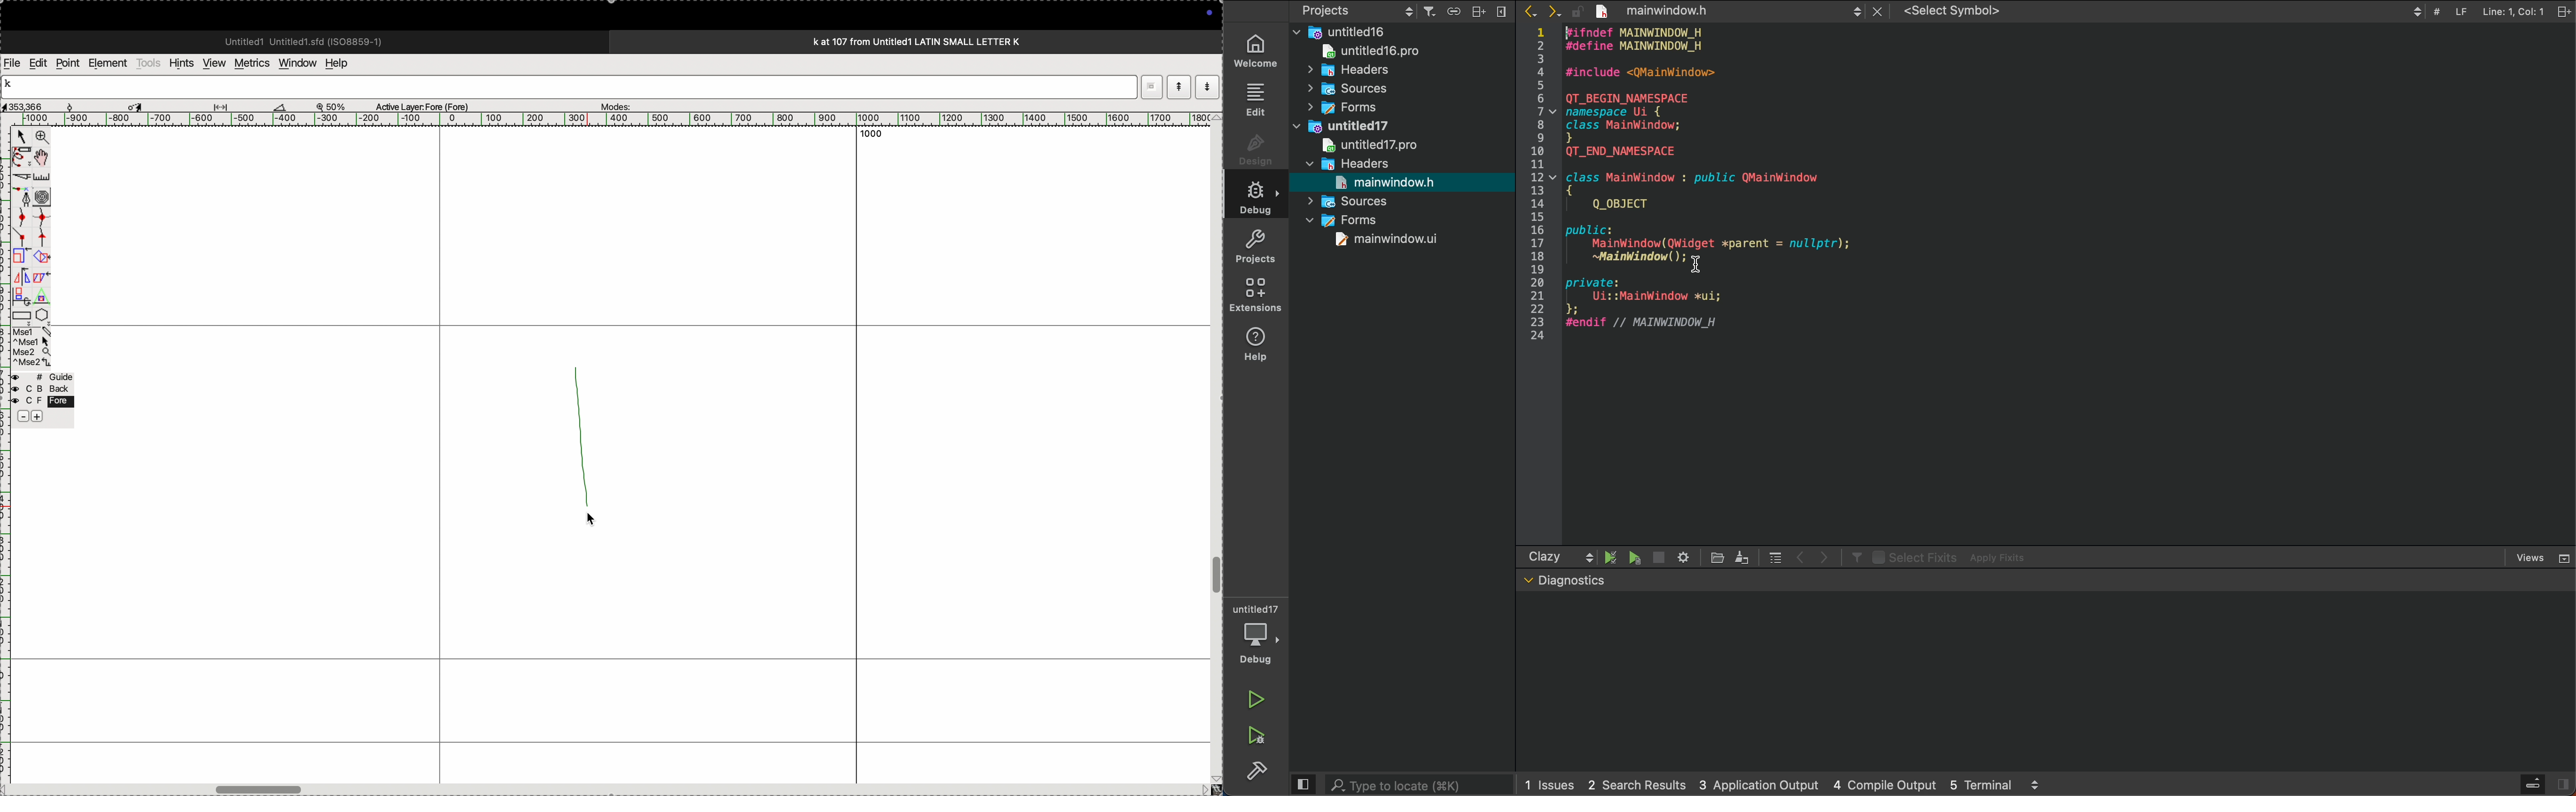  Describe the element at coordinates (1345, 31) in the screenshot. I see `| untitled16` at that location.